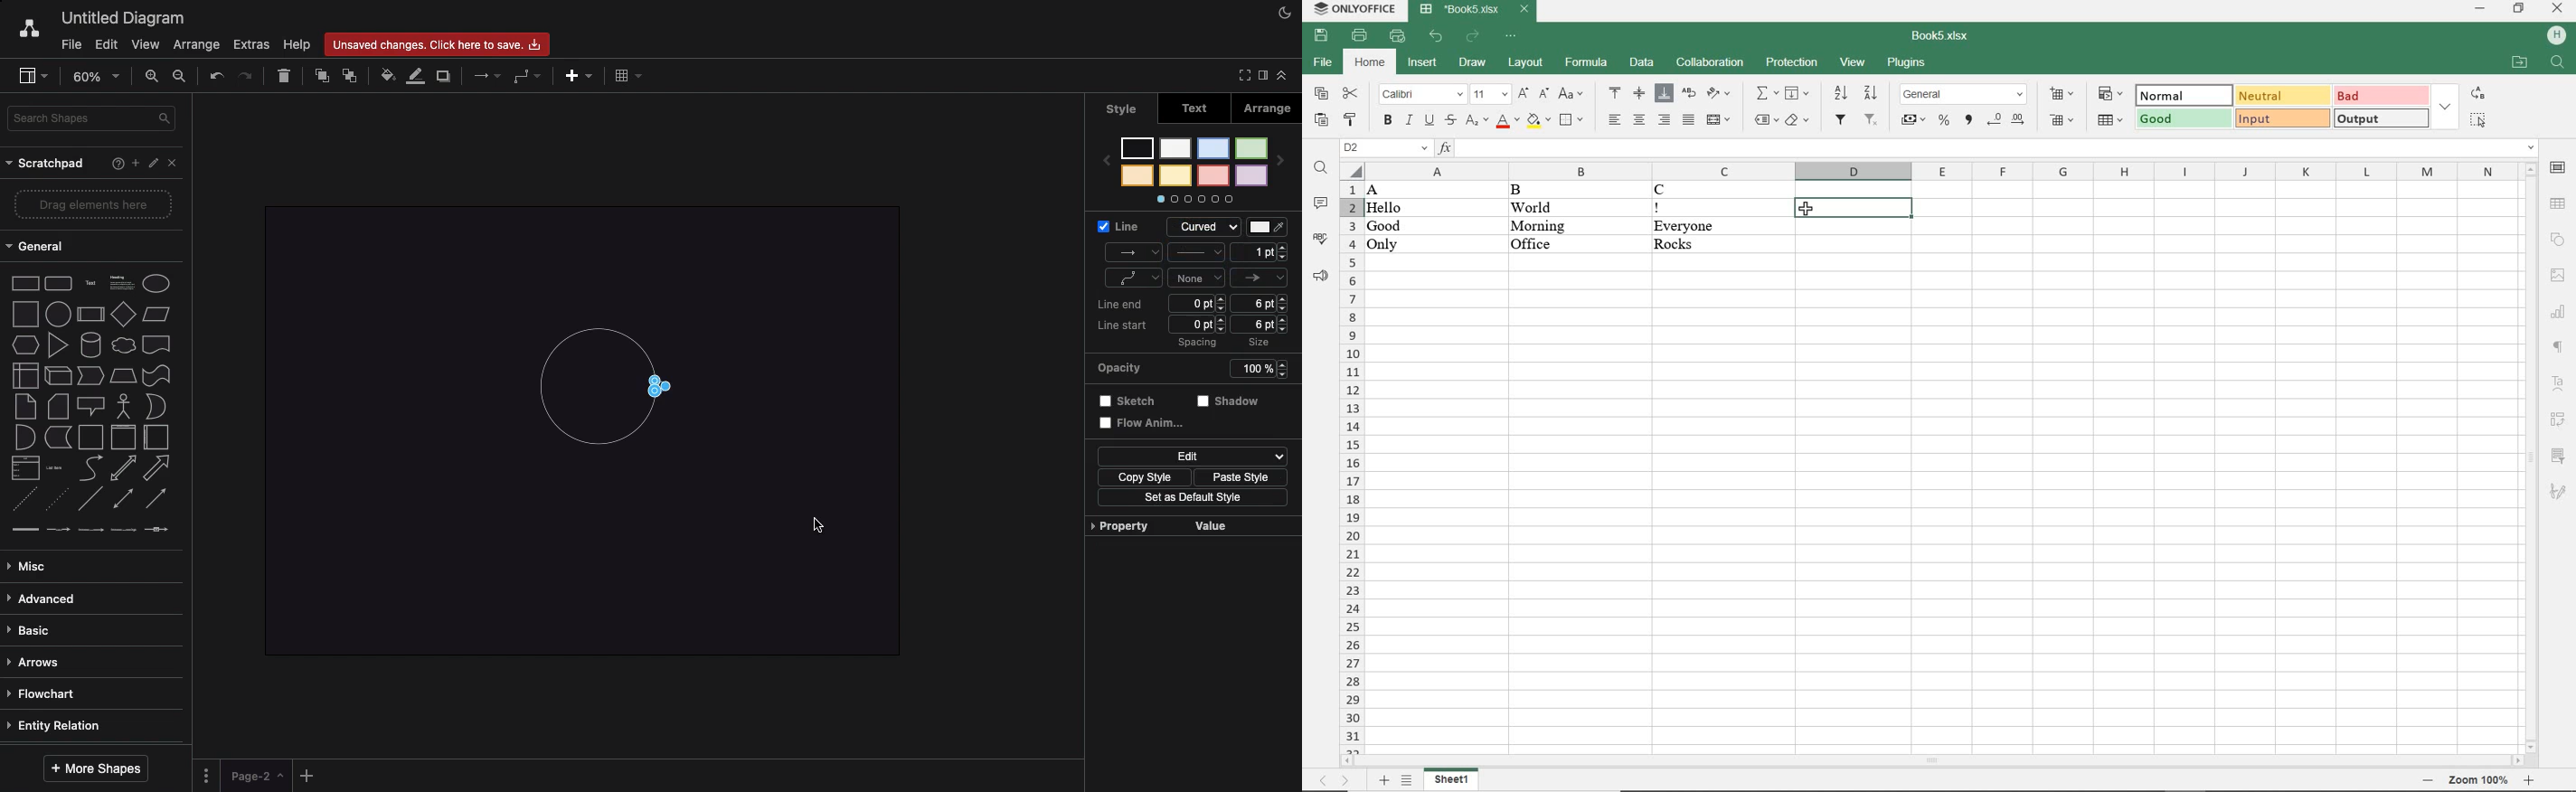 The height and width of the screenshot is (812, 2576). I want to click on feedback & support, so click(1321, 278).